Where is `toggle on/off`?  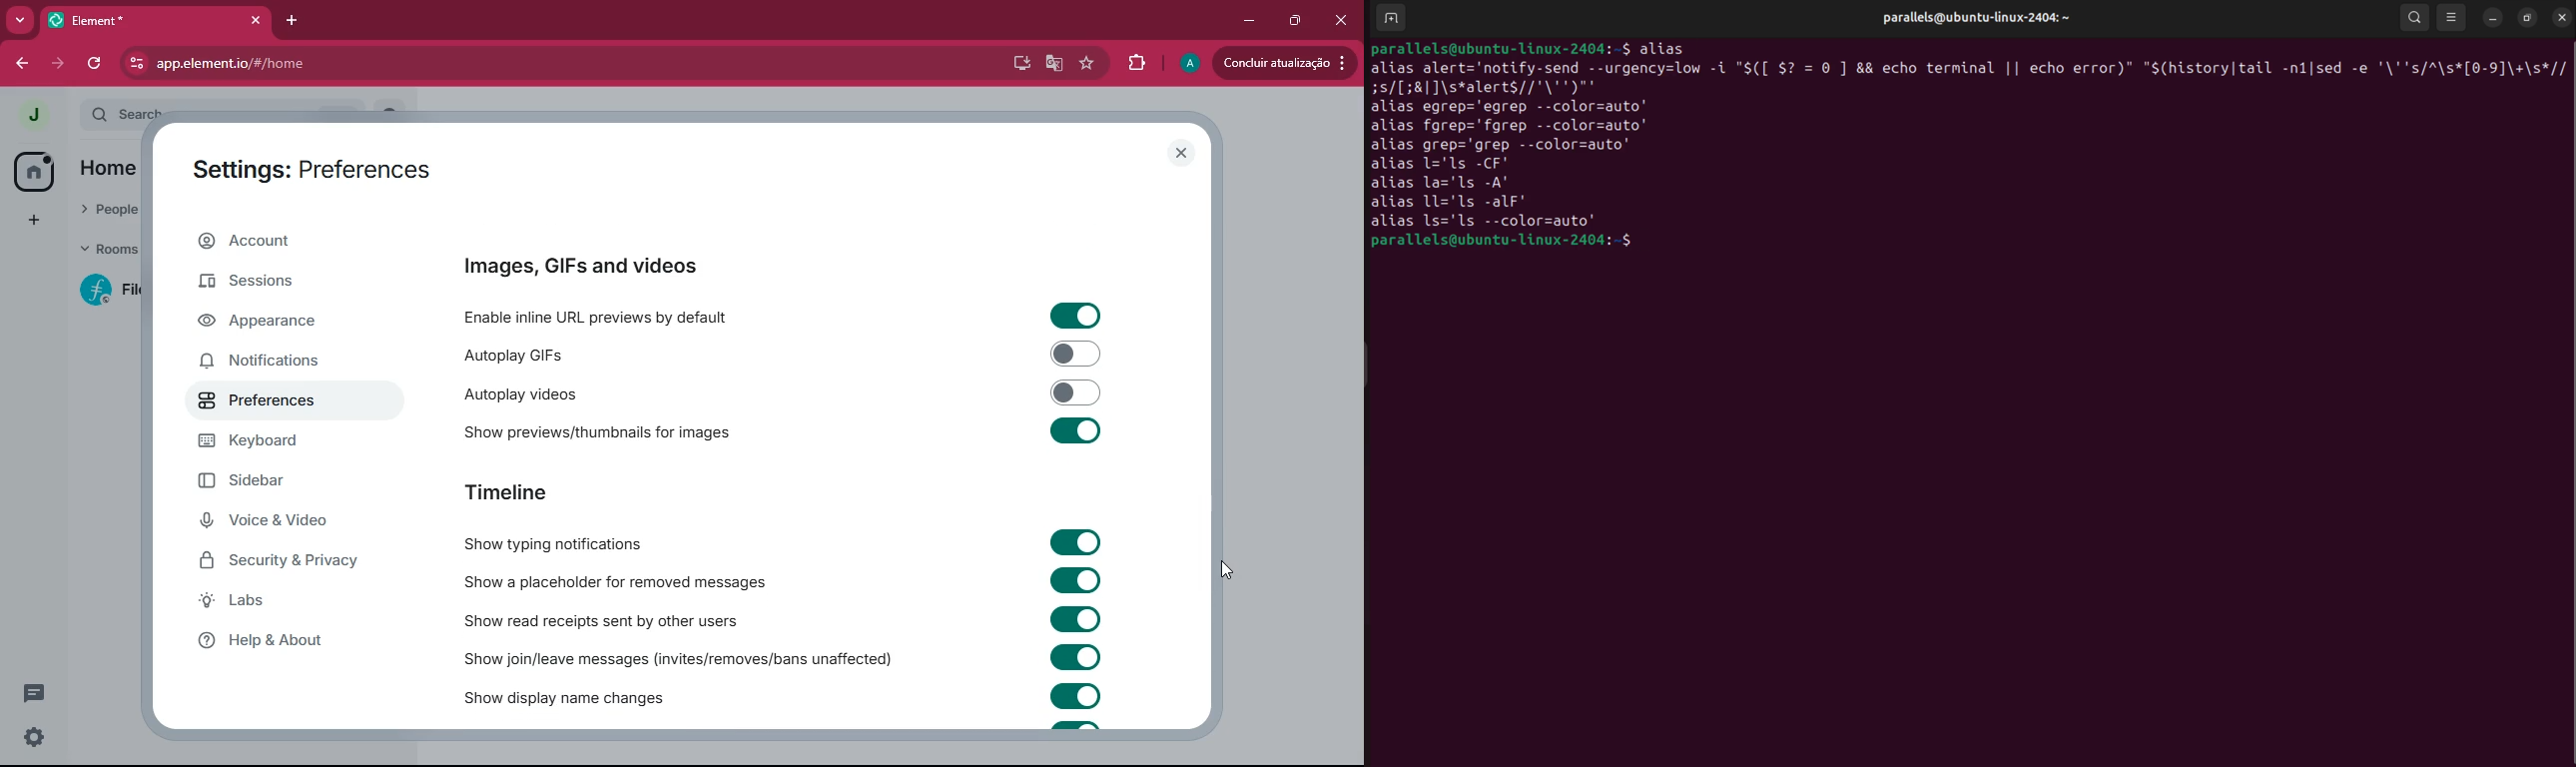
toggle on/off is located at coordinates (1076, 542).